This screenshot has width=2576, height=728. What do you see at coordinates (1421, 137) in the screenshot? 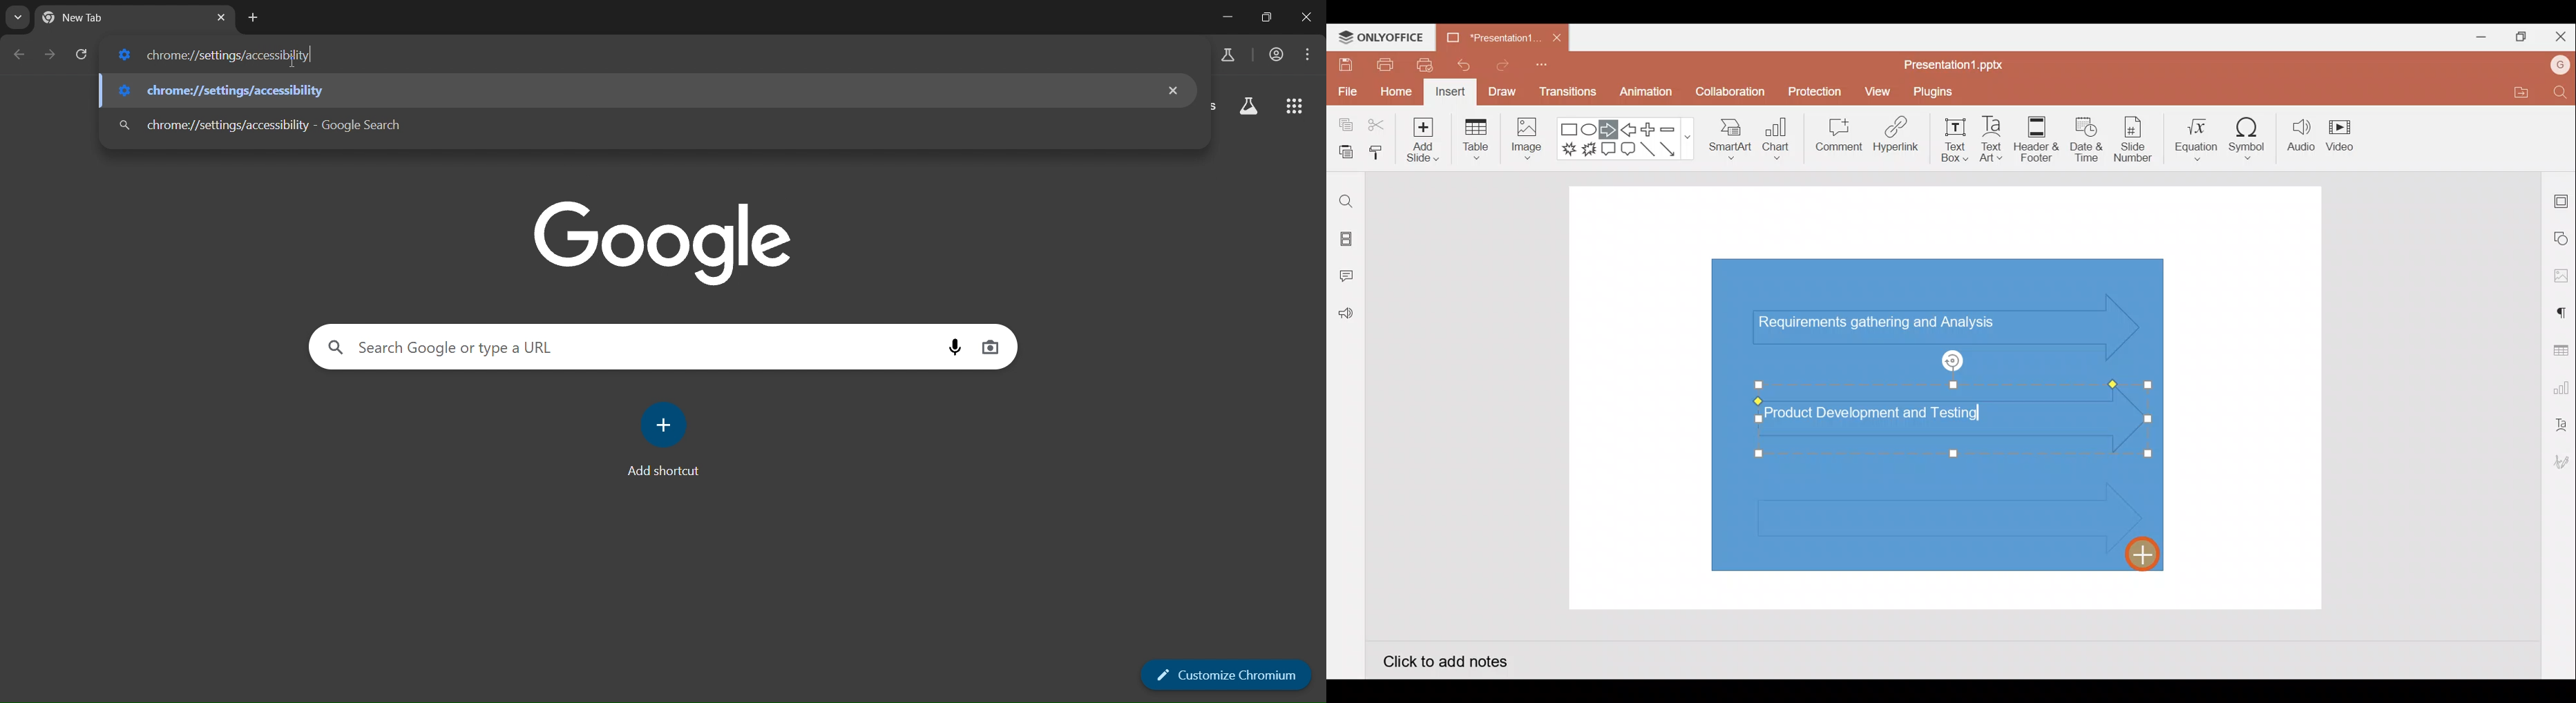
I see `Add slide` at bounding box center [1421, 137].